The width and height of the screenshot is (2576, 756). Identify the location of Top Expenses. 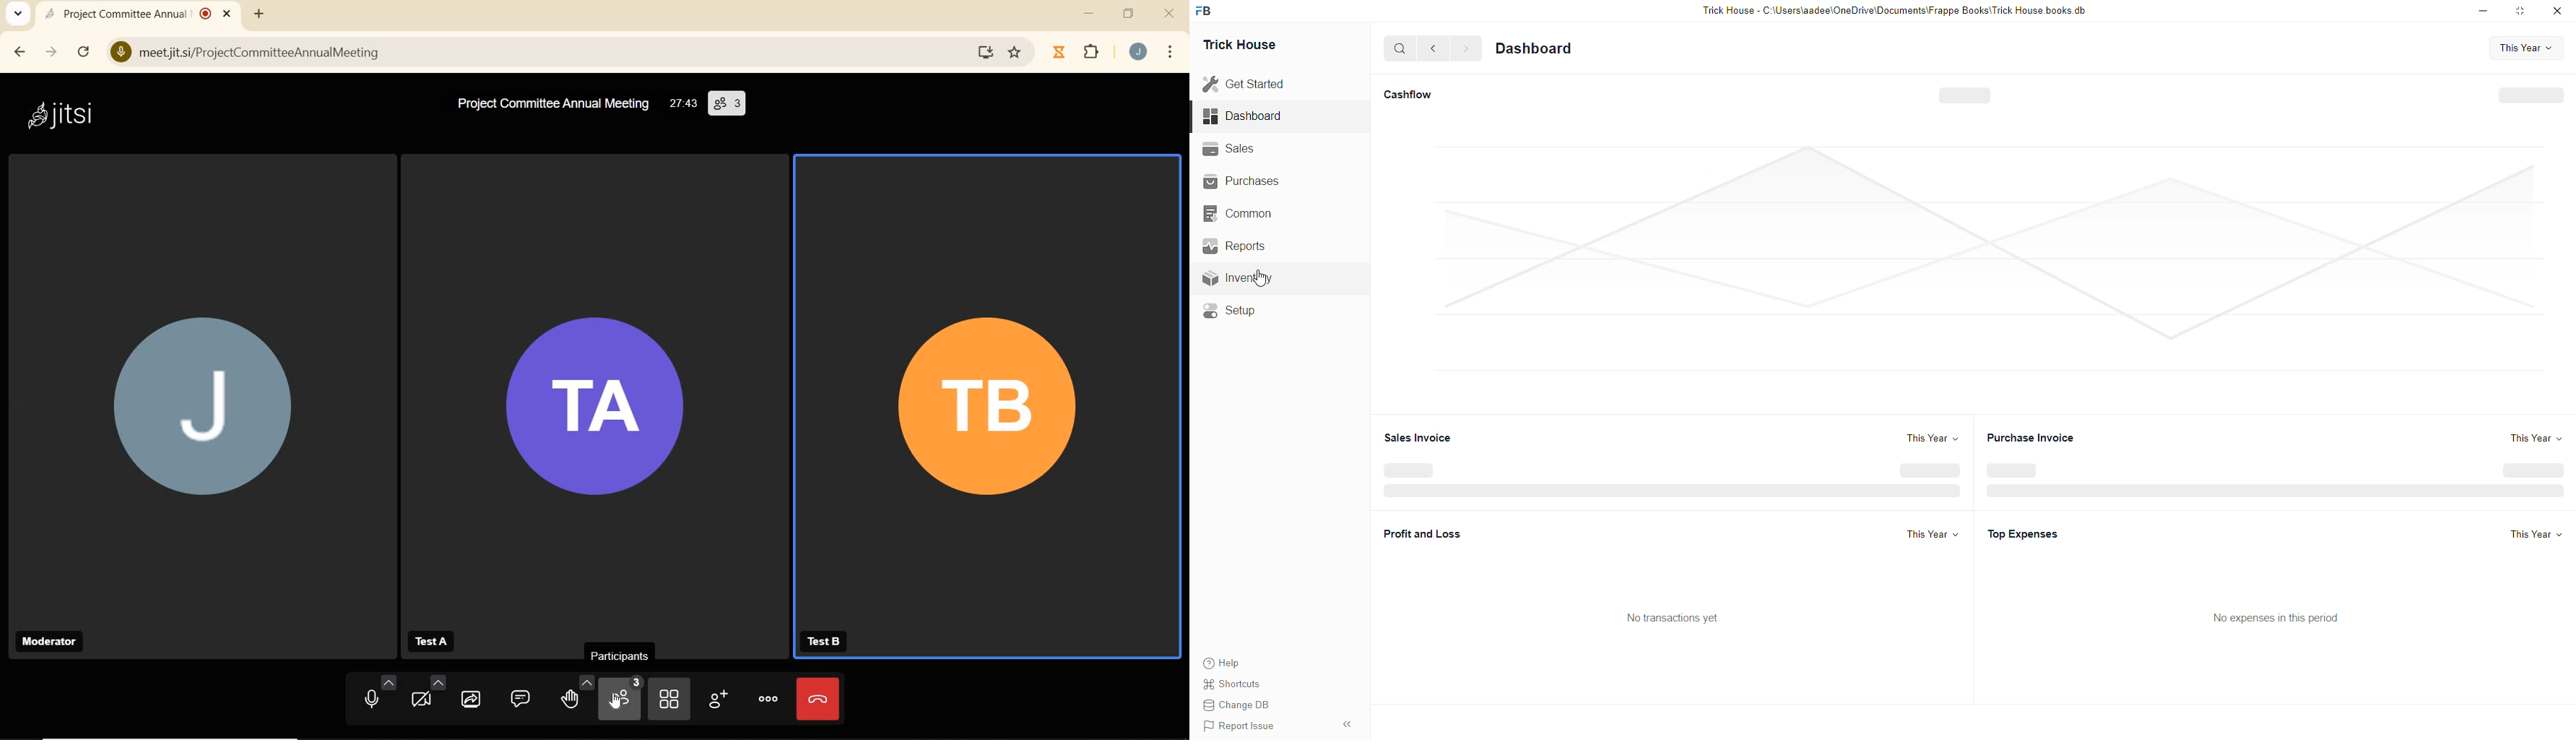
(2033, 535).